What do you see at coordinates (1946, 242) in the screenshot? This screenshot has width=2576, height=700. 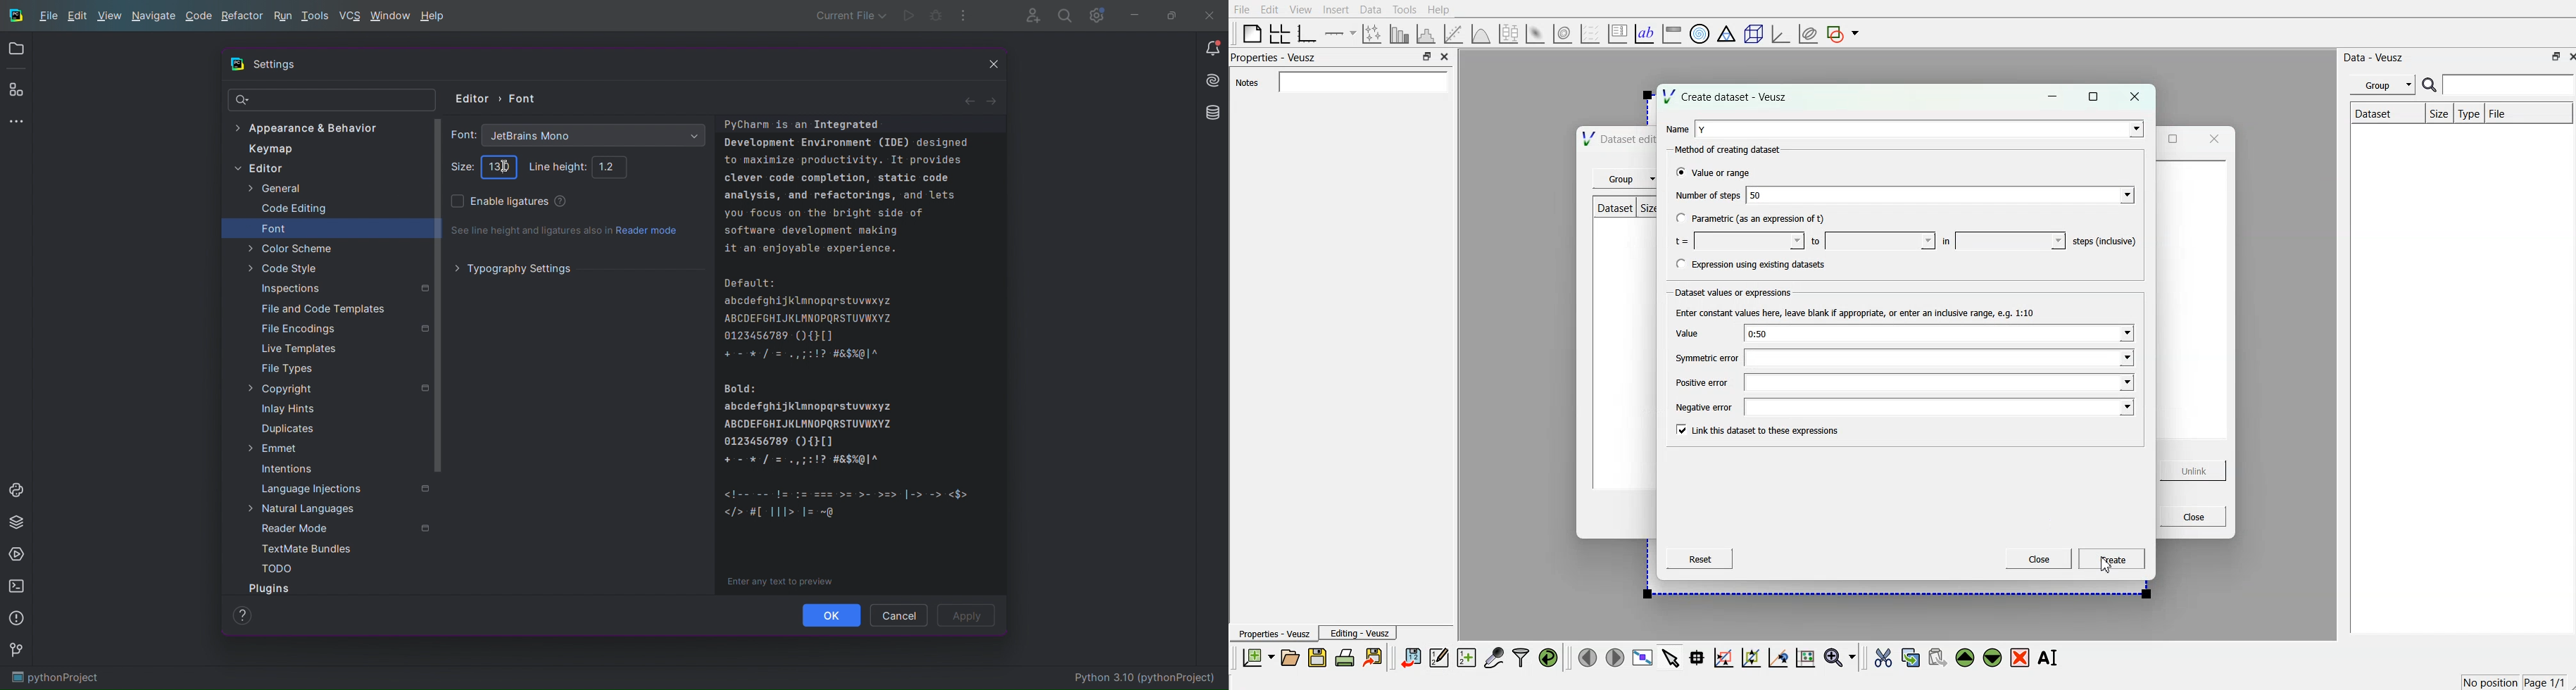 I see `in` at bounding box center [1946, 242].